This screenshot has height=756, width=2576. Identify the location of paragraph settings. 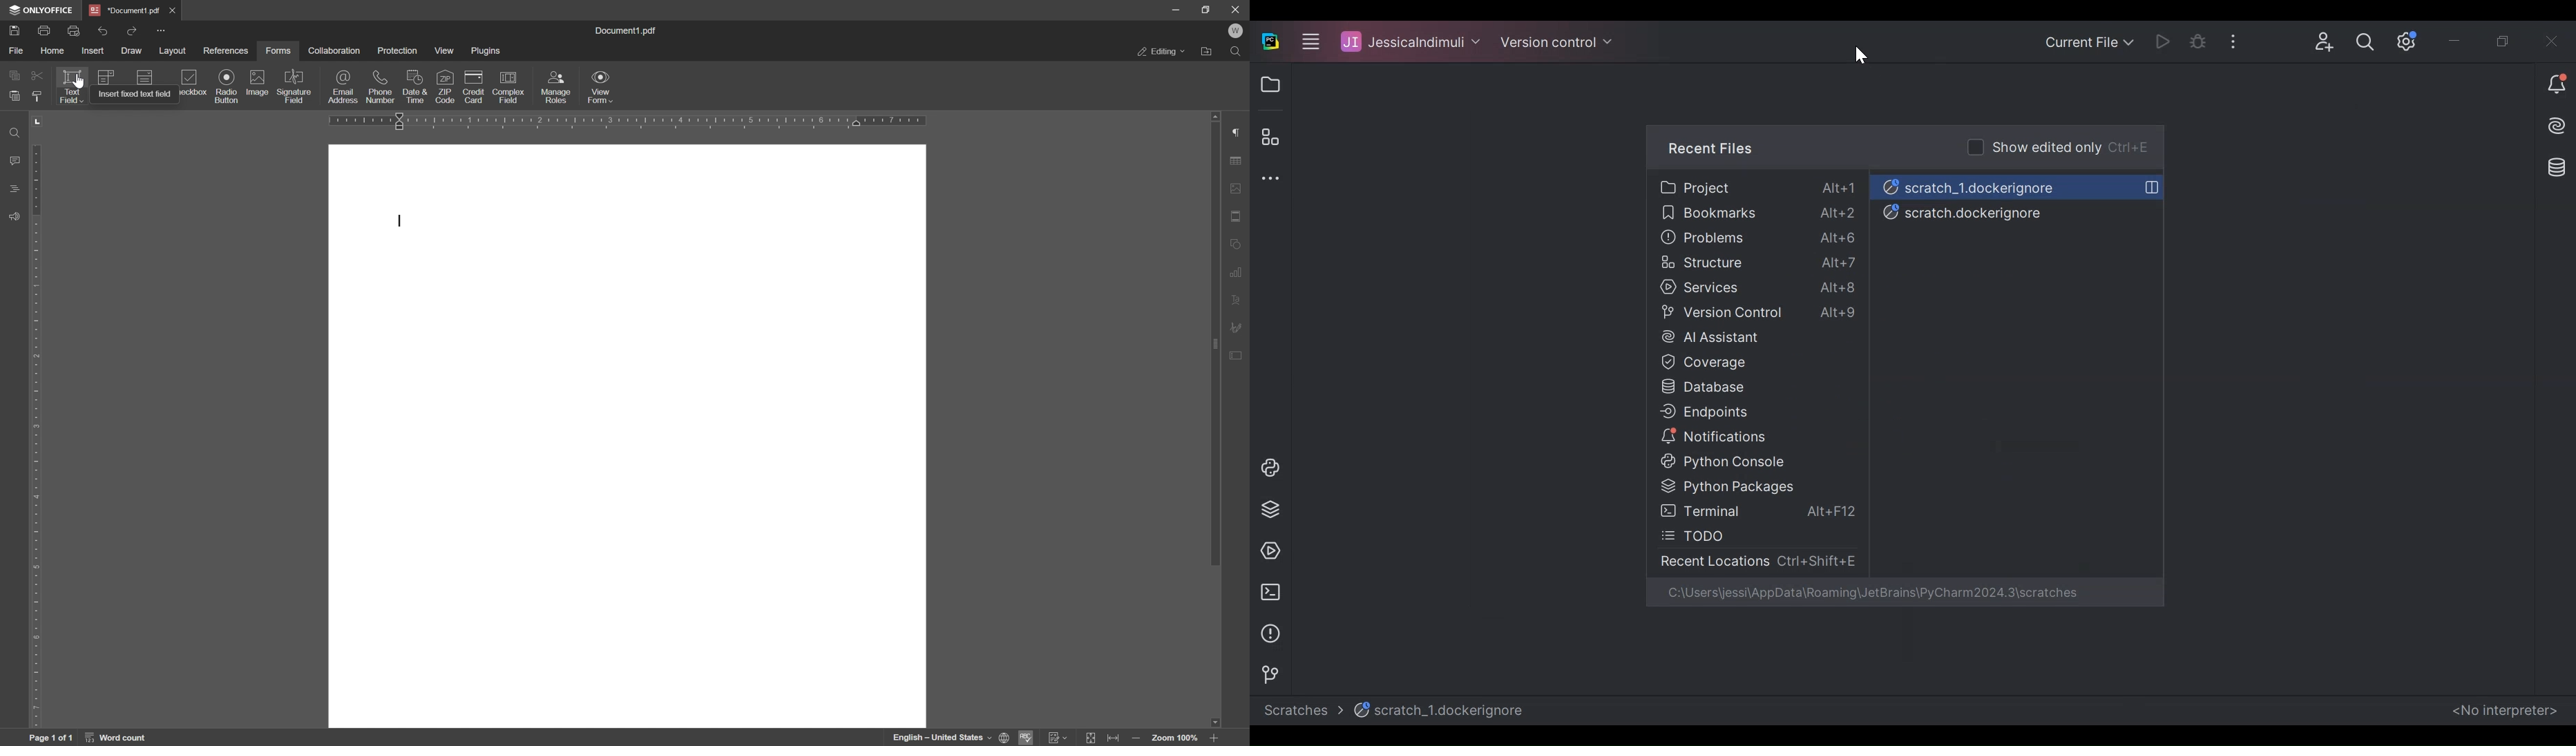
(1237, 132).